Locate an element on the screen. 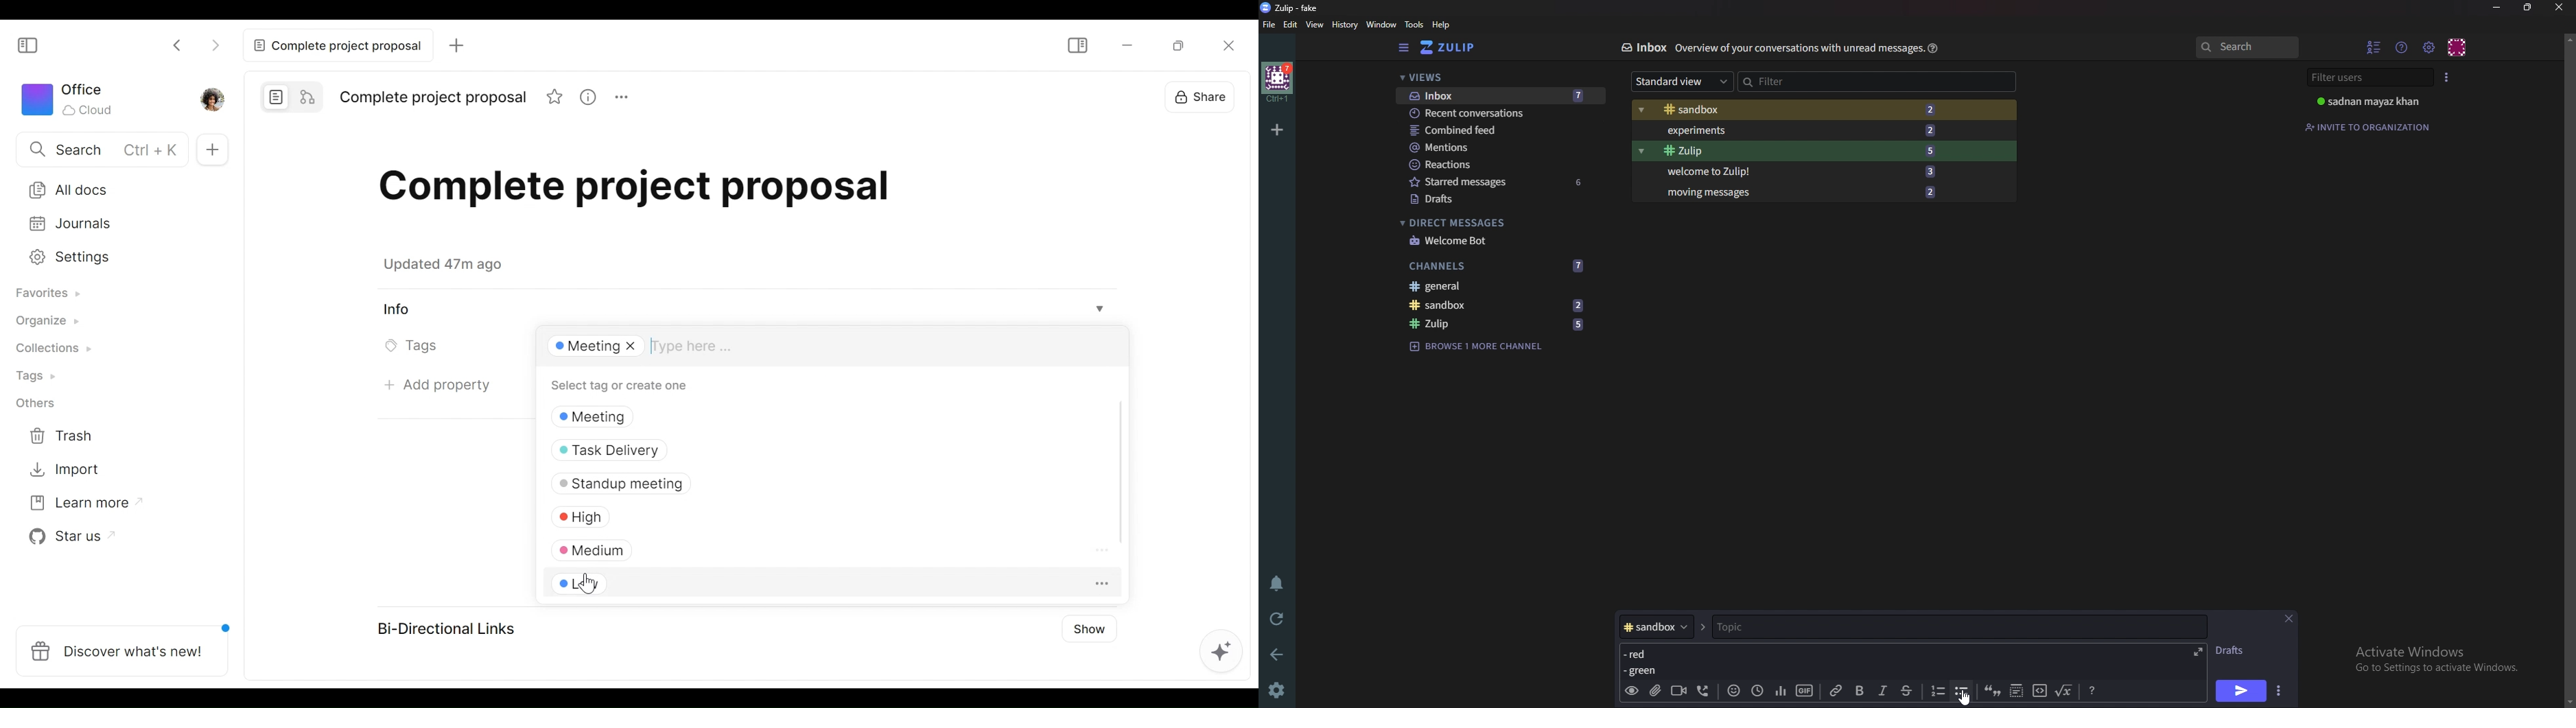 Image resolution: width=2576 pixels, height=728 pixels. Drafts is located at coordinates (2234, 650).